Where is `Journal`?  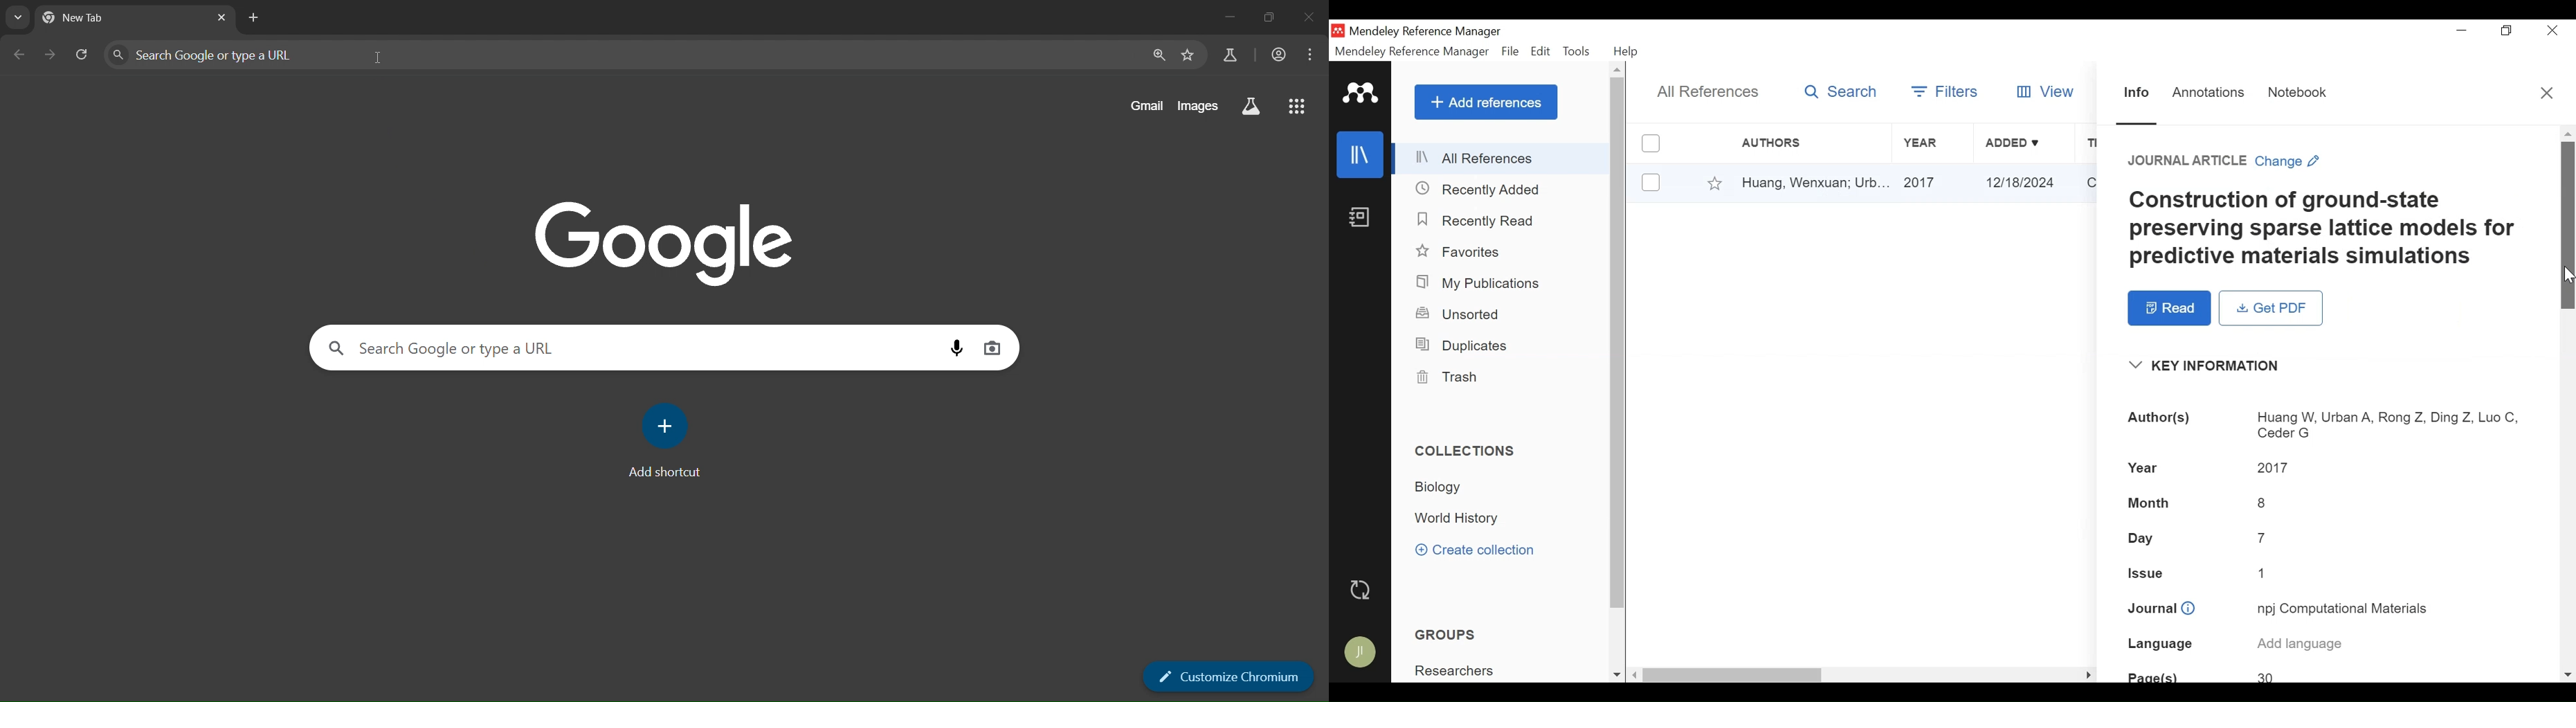 Journal is located at coordinates (2151, 608).